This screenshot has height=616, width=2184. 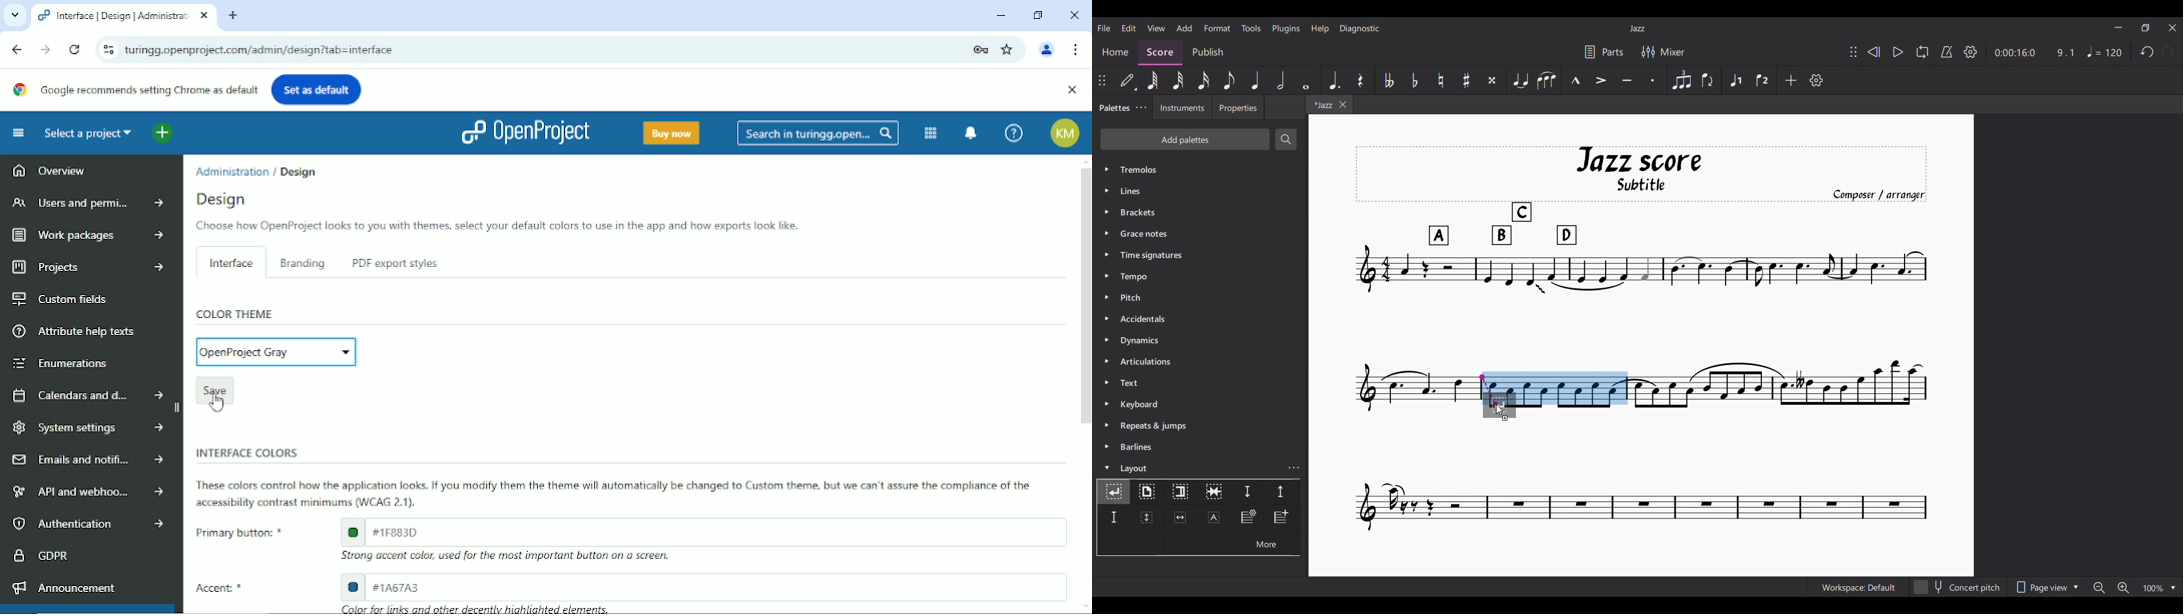 What do you see at coordinates (2146, 28) in the screenshot?
I see `Show in smaller tab` at bounding box center [2146, 28].